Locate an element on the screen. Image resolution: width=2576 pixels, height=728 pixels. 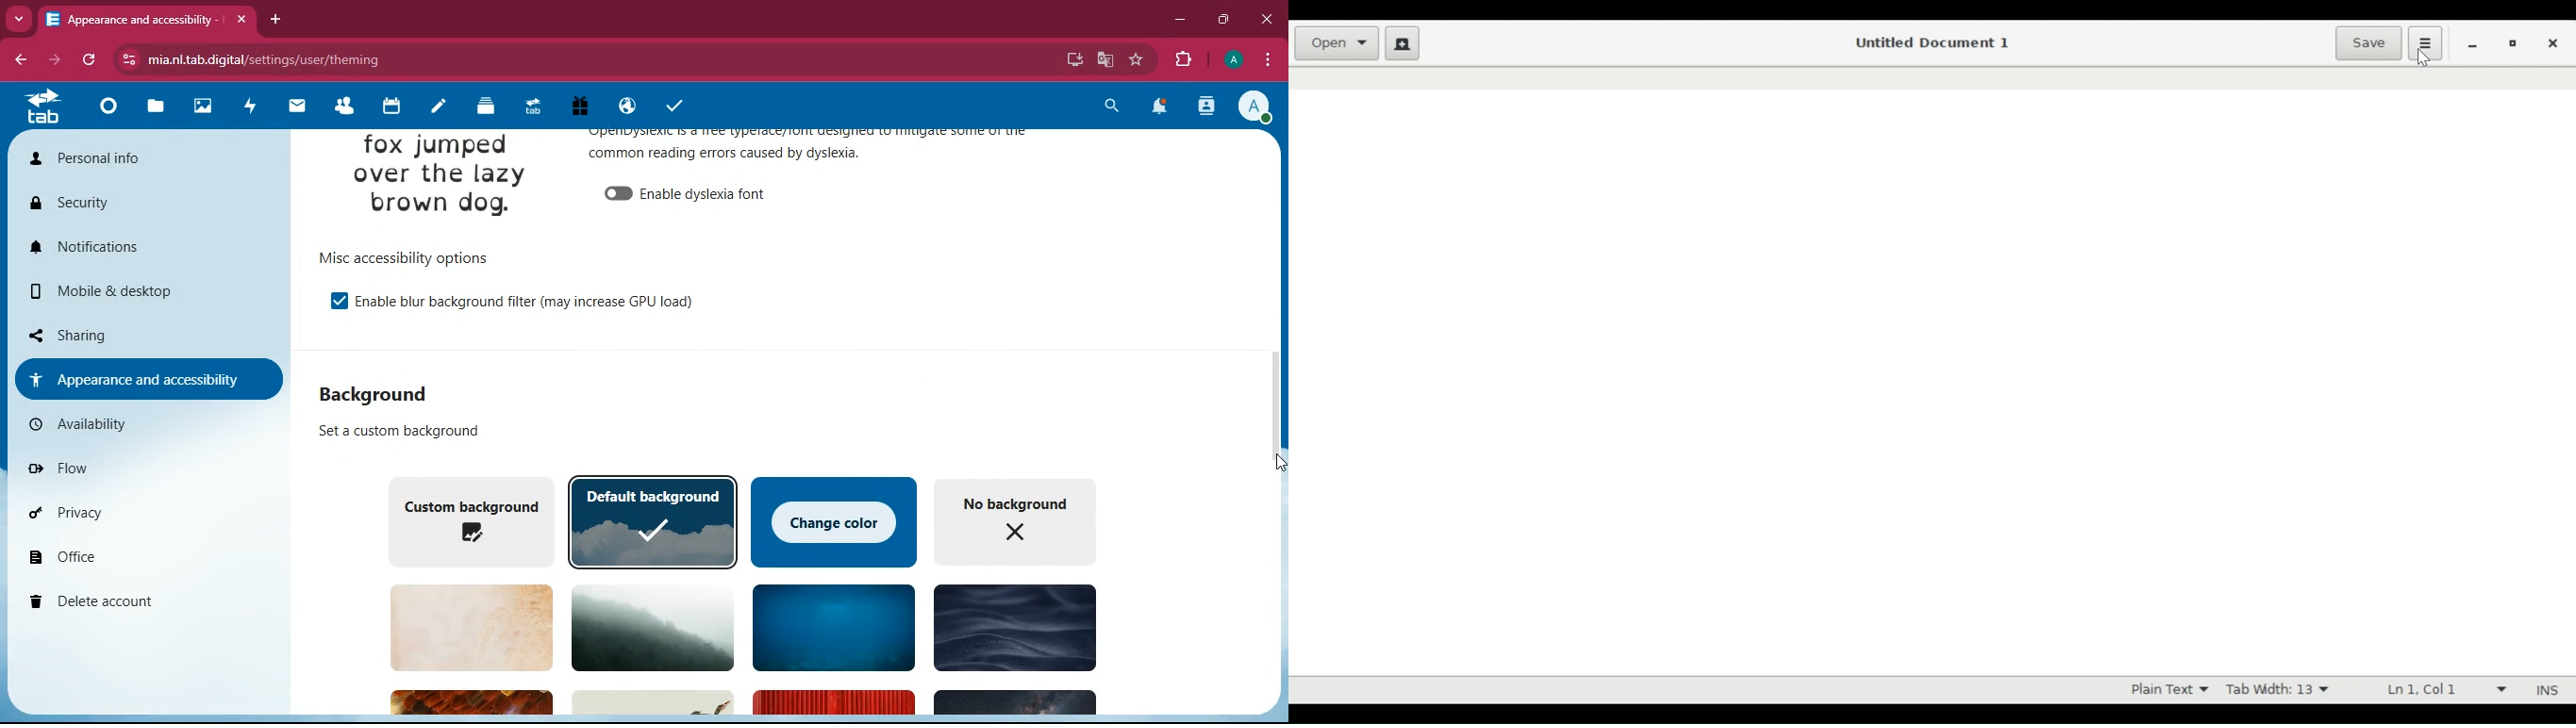
more is located at coordinates (19, 19).